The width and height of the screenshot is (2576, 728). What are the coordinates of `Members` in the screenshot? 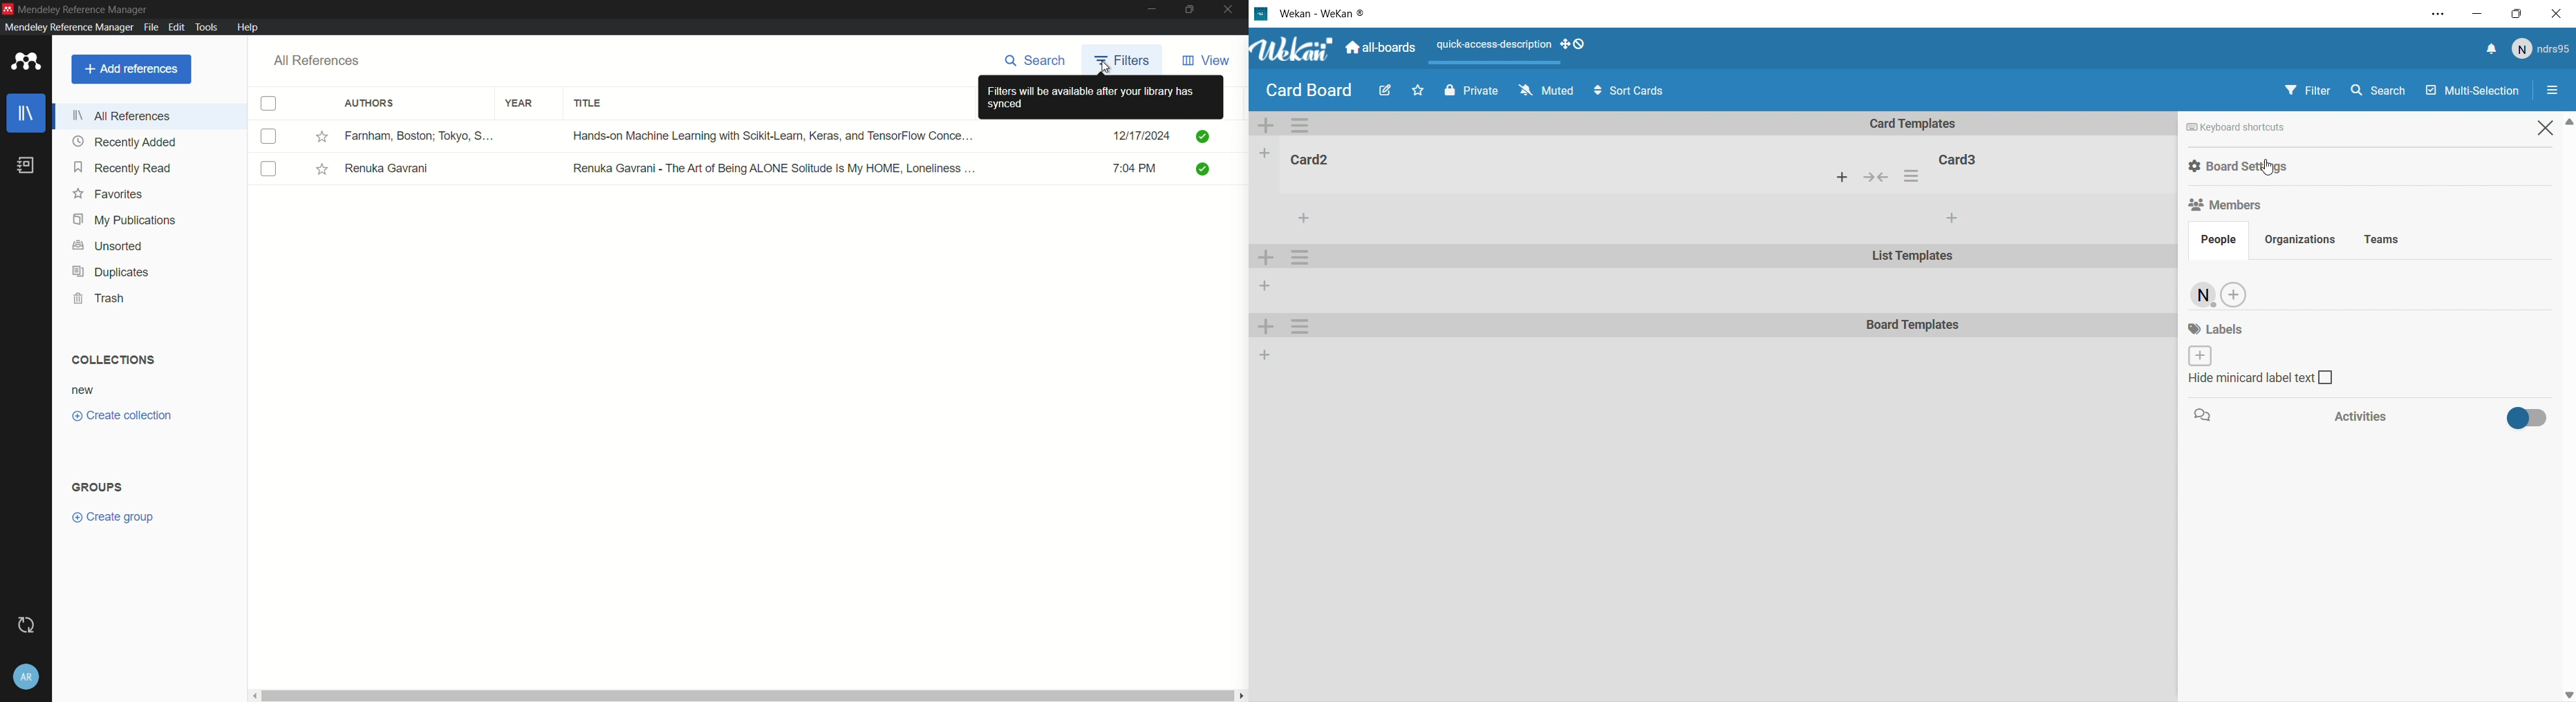 It's located at (2234, 206).